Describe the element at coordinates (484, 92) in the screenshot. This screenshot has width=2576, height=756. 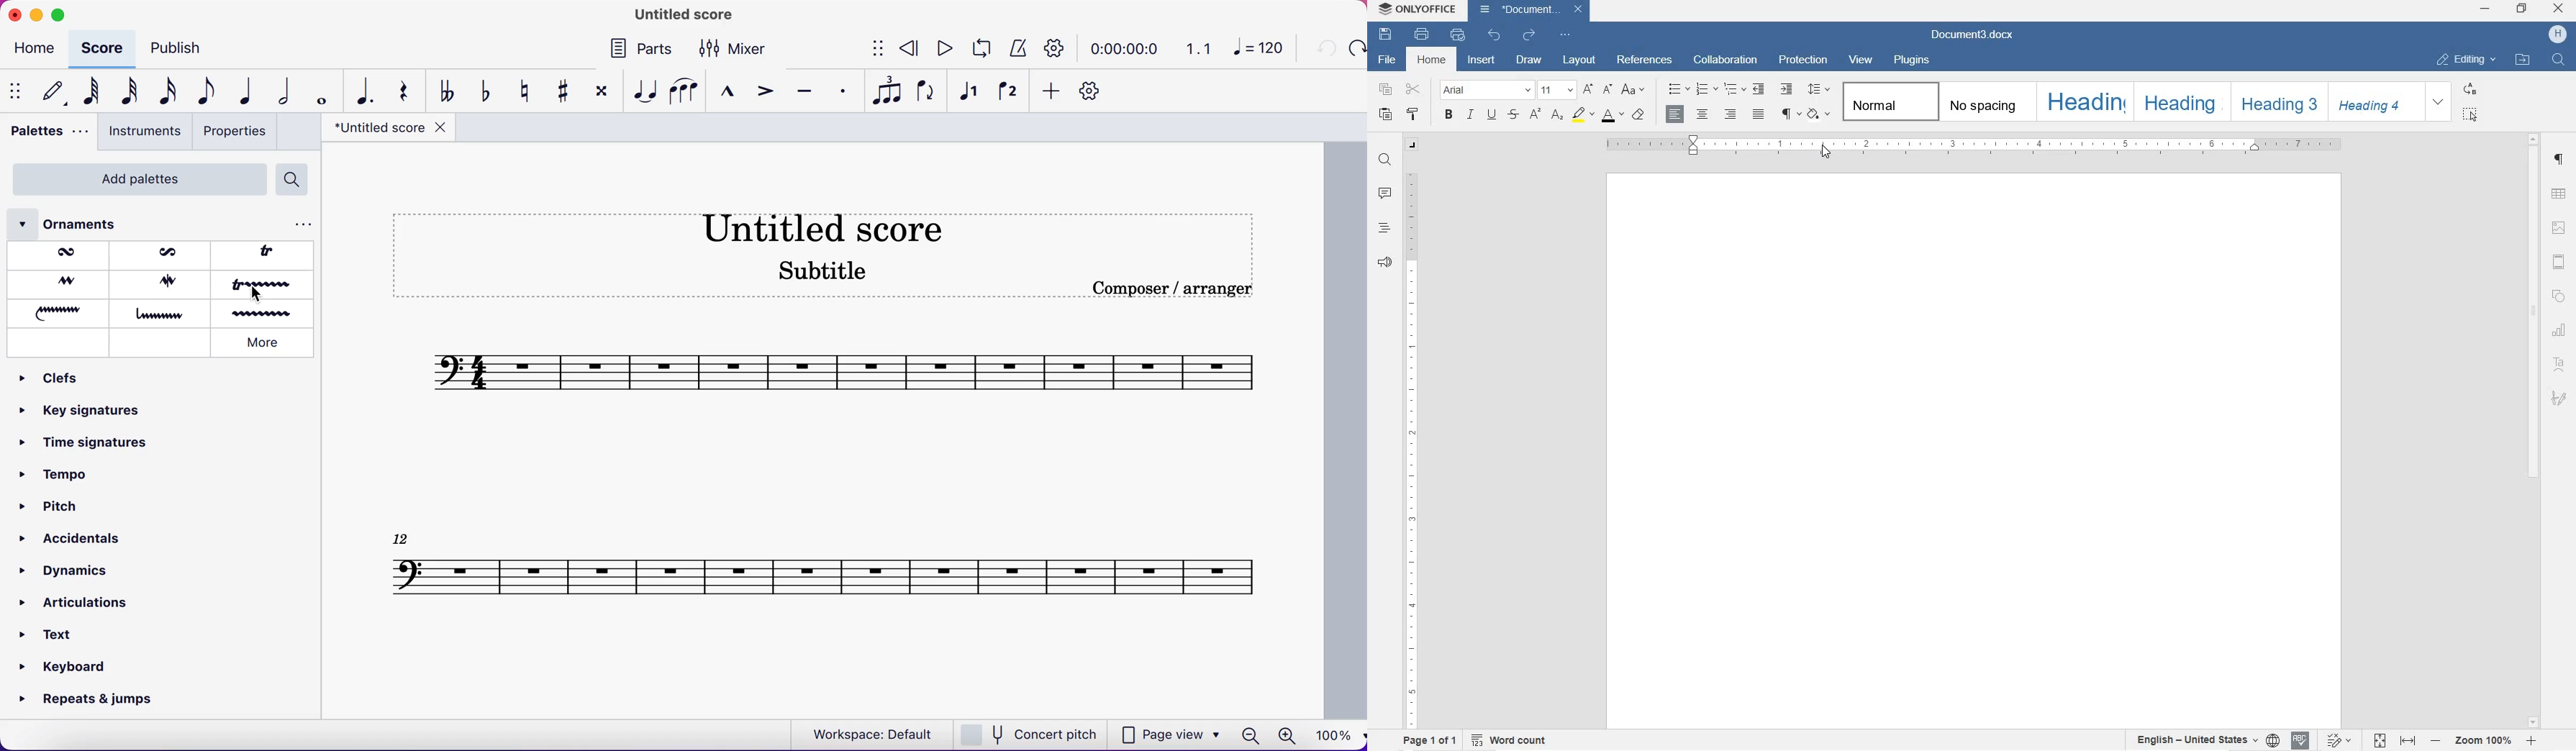
I see `toggle flat` at that location.